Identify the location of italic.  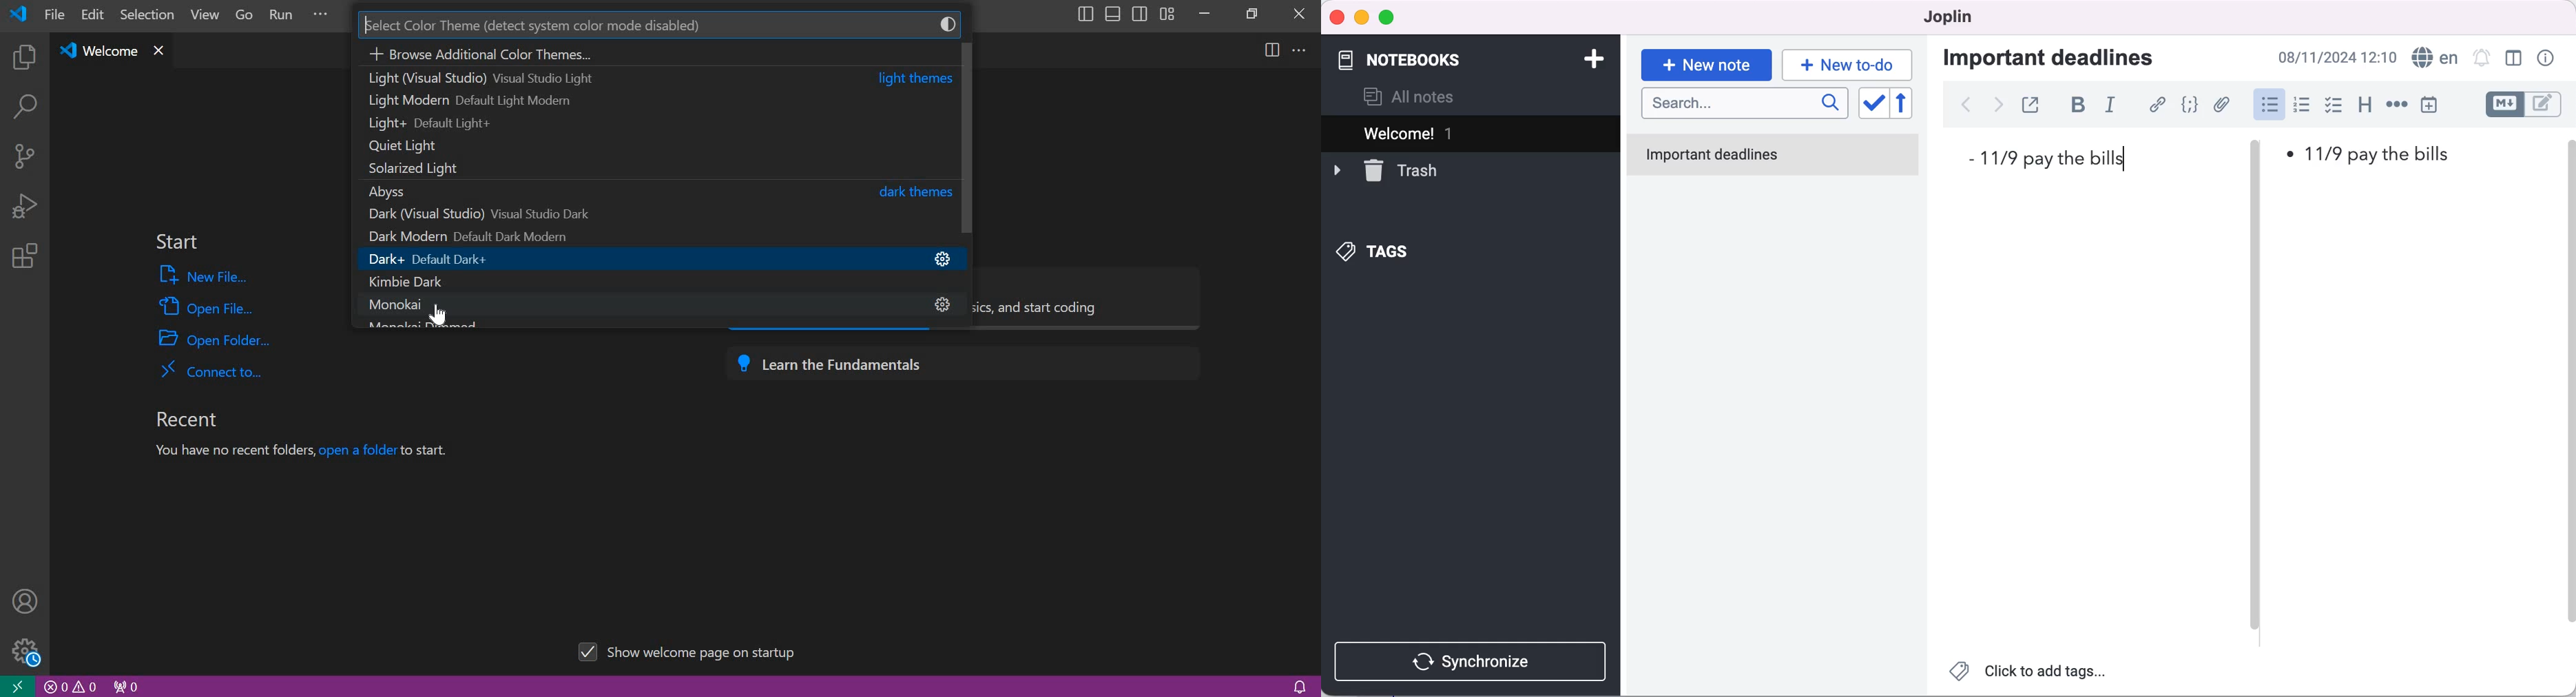
(2110, 106).